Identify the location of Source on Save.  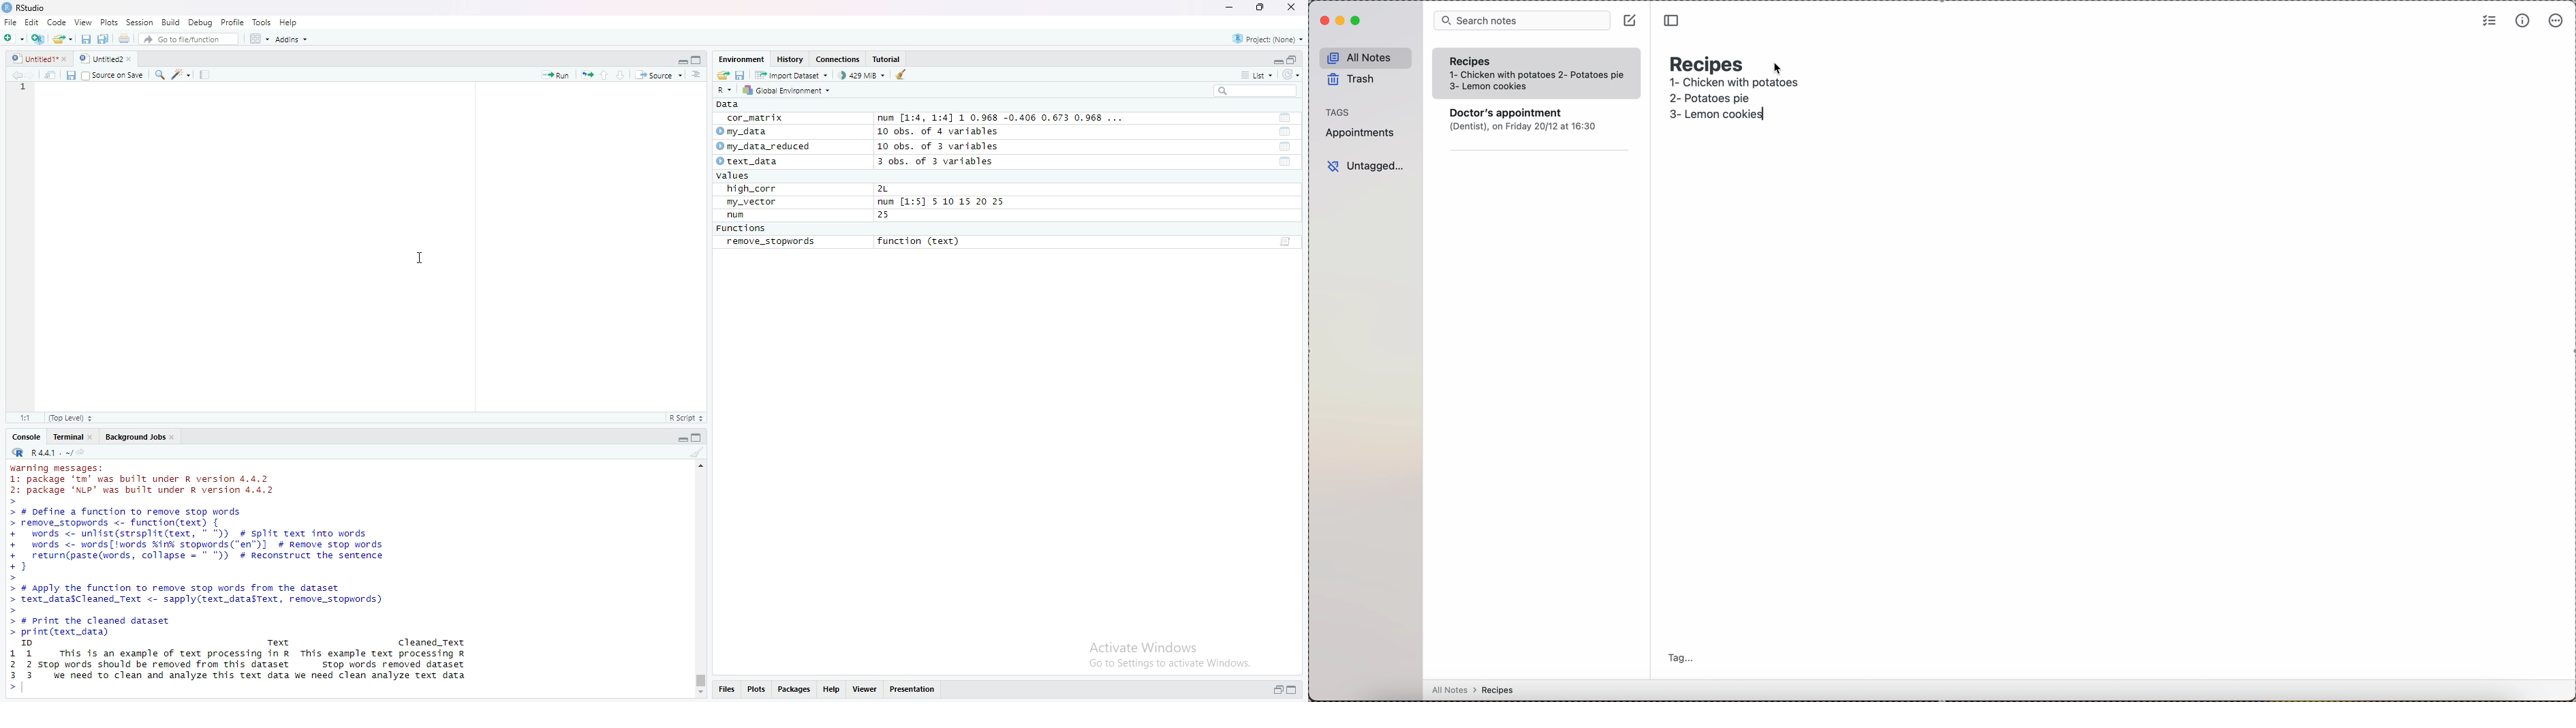
(114, 75).